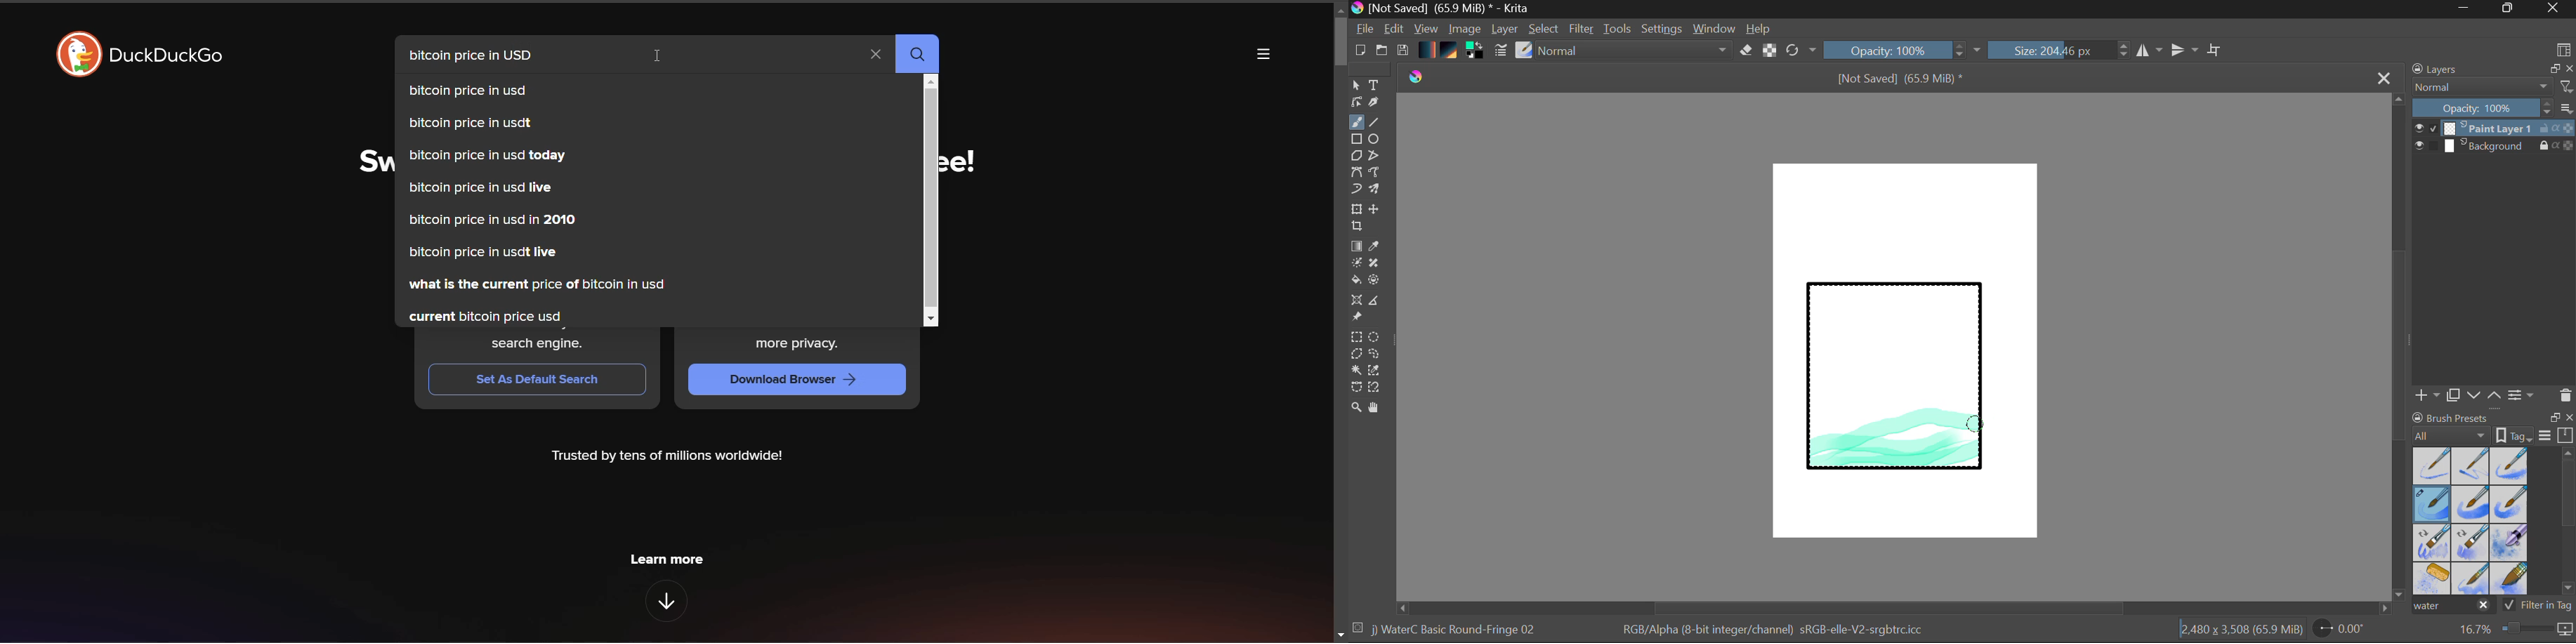  Describe the element at coordinates (1375, 190) in the screenshot. I see `Multibrush Tool` at that location.